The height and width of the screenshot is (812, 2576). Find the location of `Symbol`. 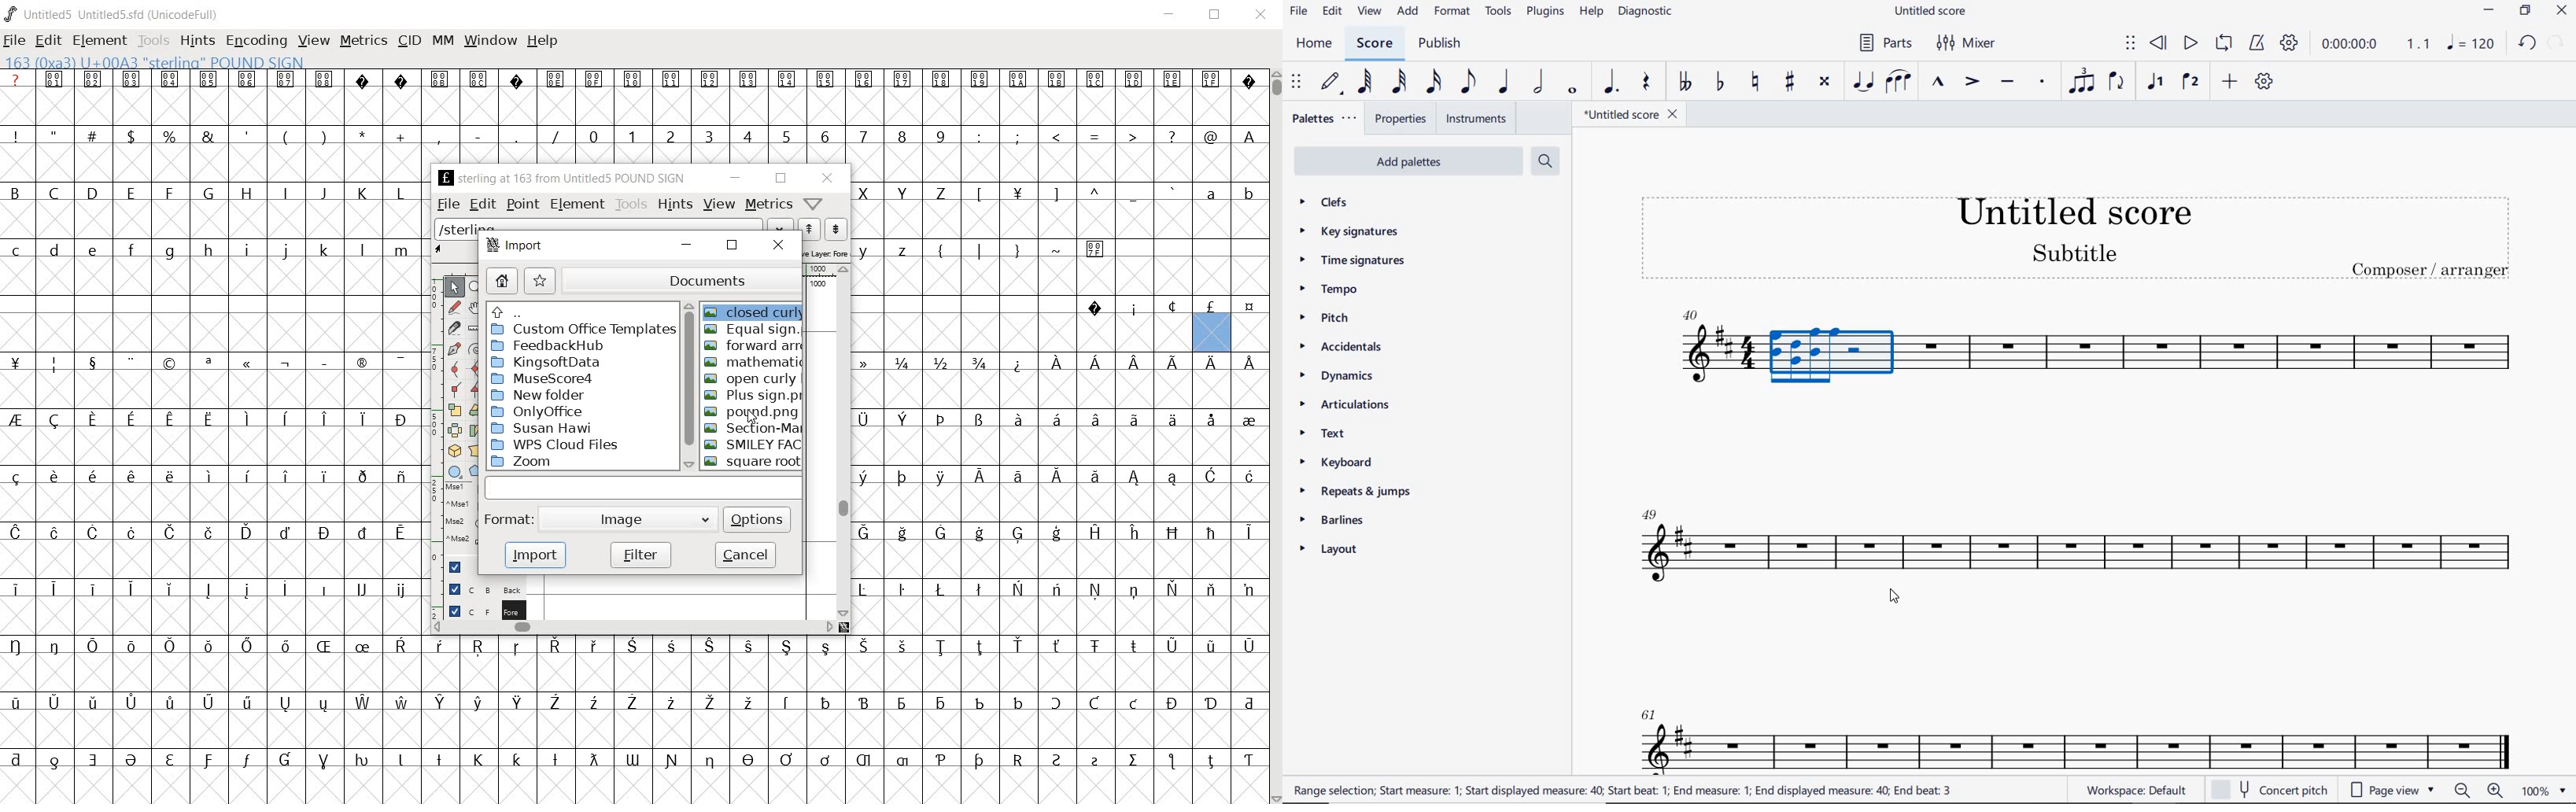

Symbol is located at coordinates (130, 362).